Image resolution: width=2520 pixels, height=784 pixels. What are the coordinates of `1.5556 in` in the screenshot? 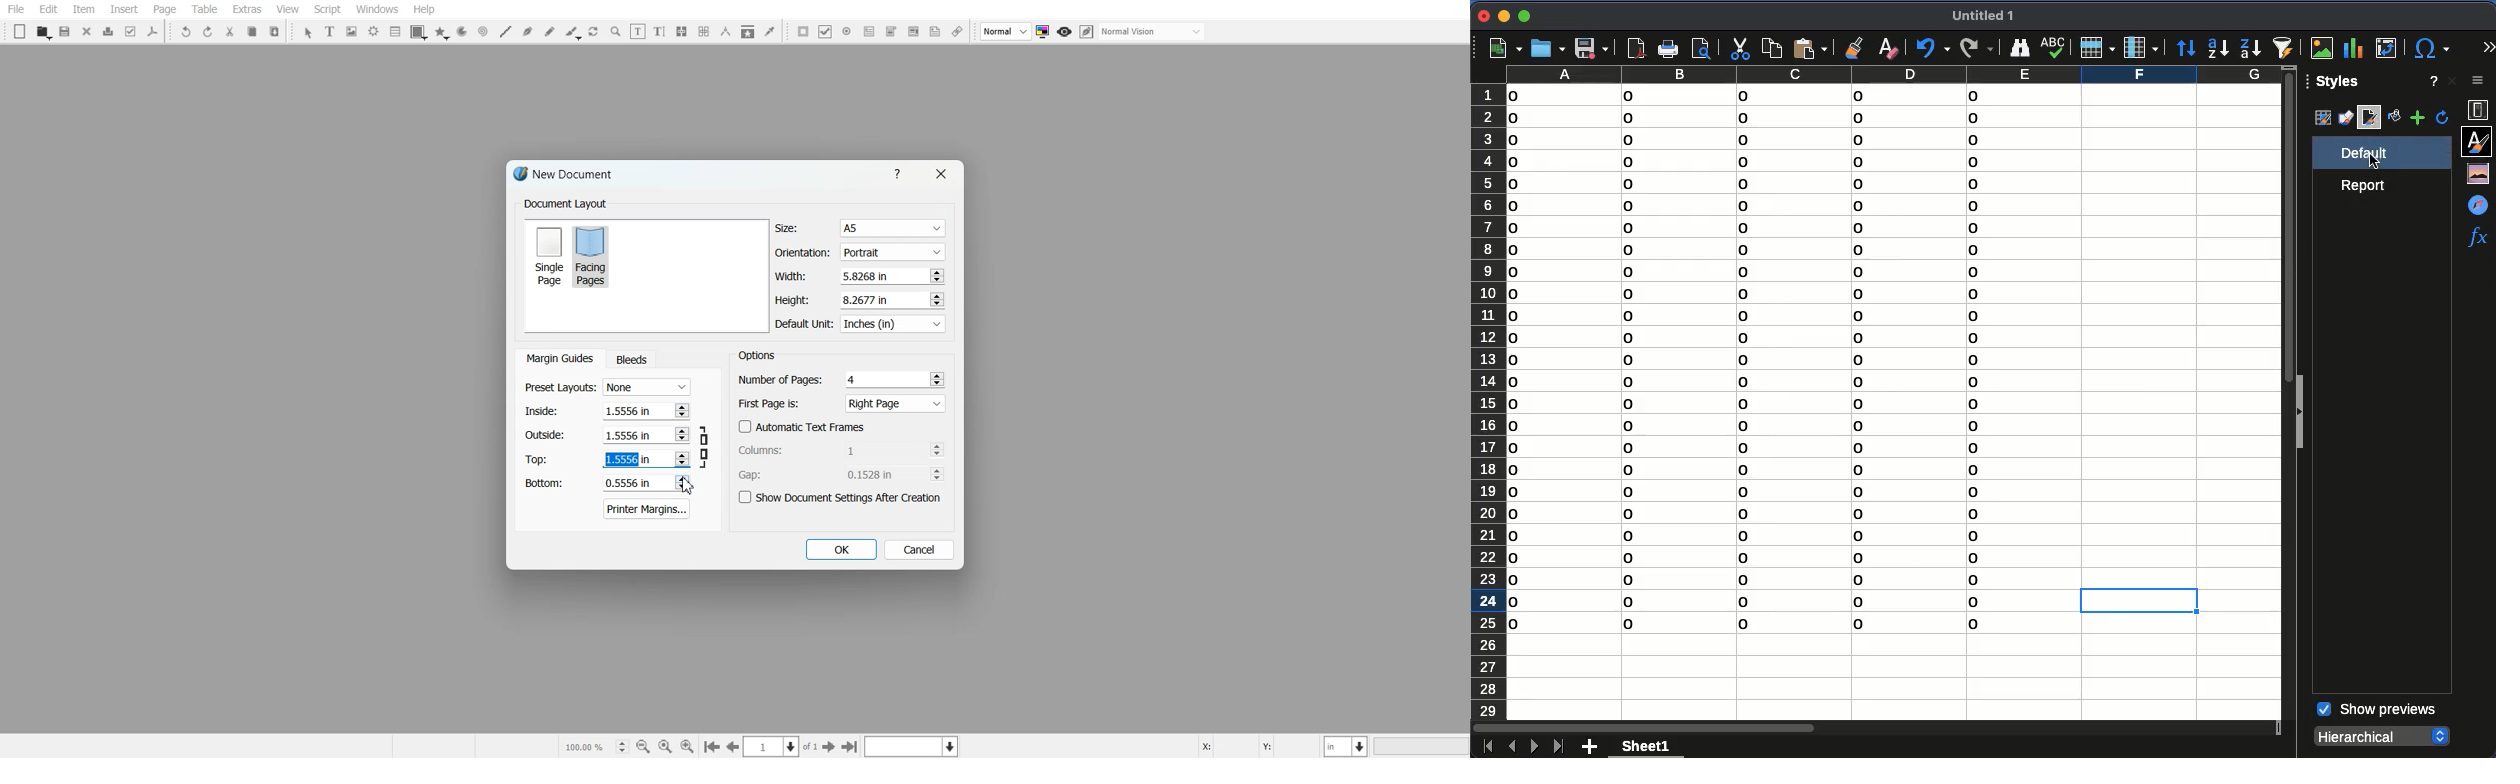 It's located at (628, 459).